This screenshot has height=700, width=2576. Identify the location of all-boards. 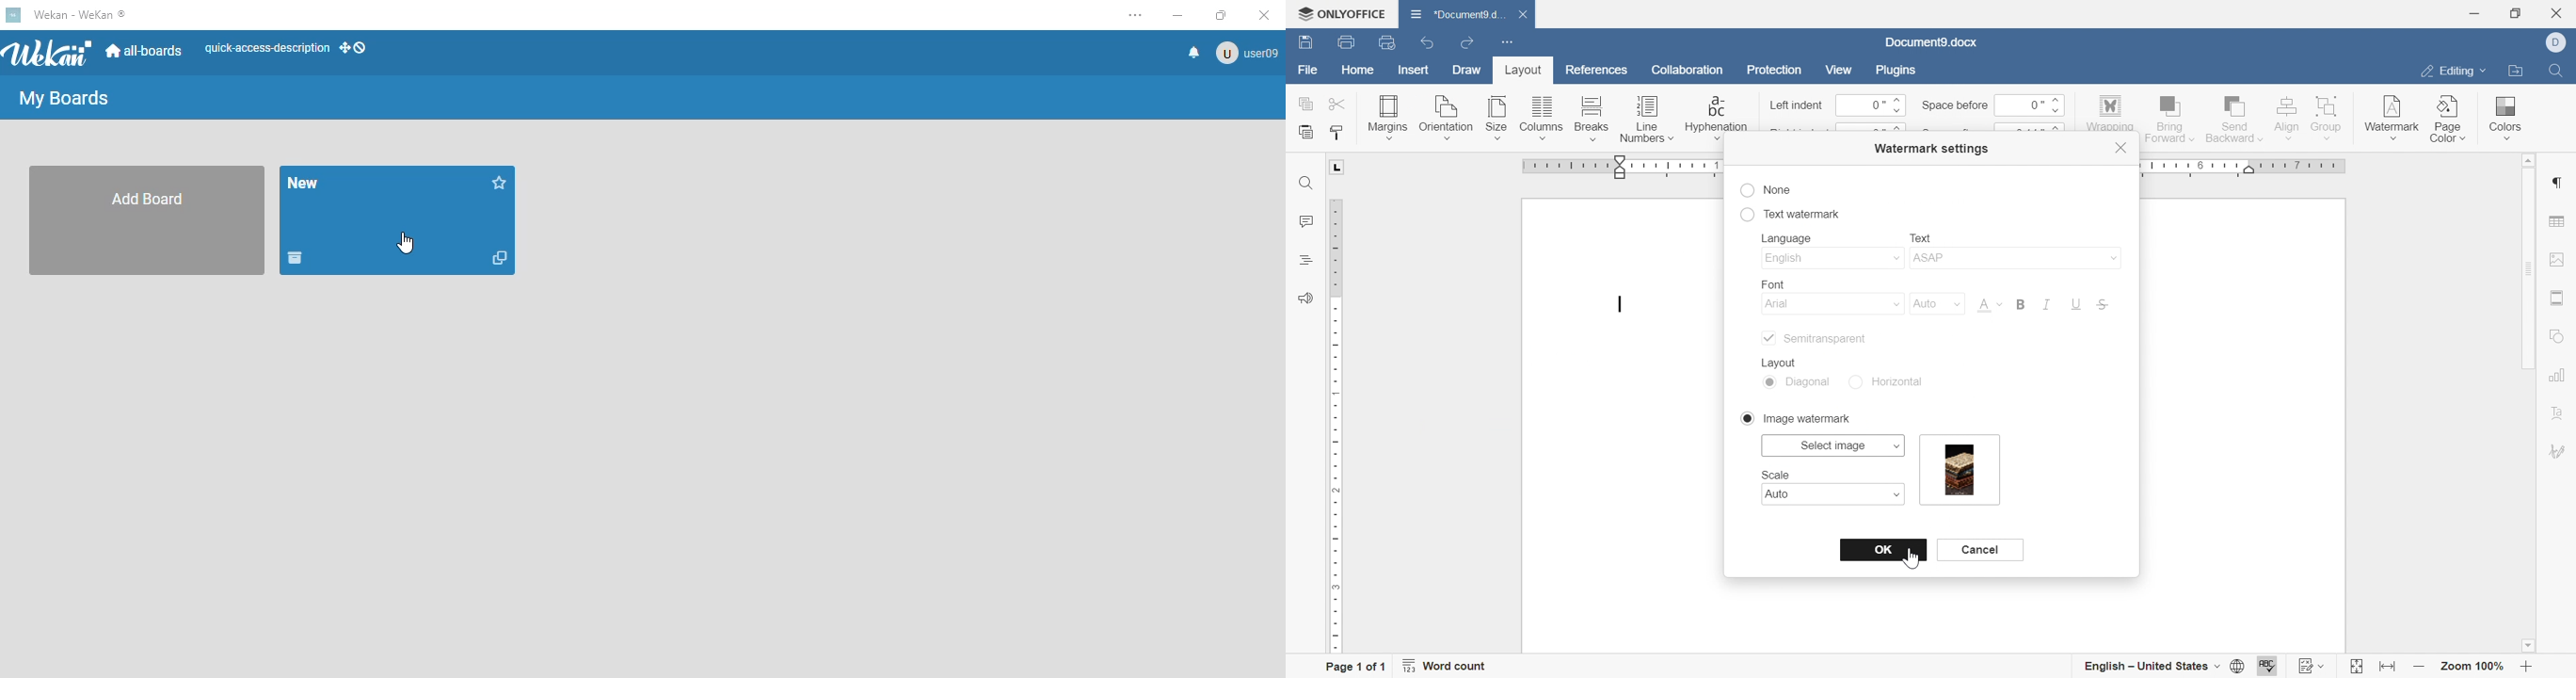
(146, 52).